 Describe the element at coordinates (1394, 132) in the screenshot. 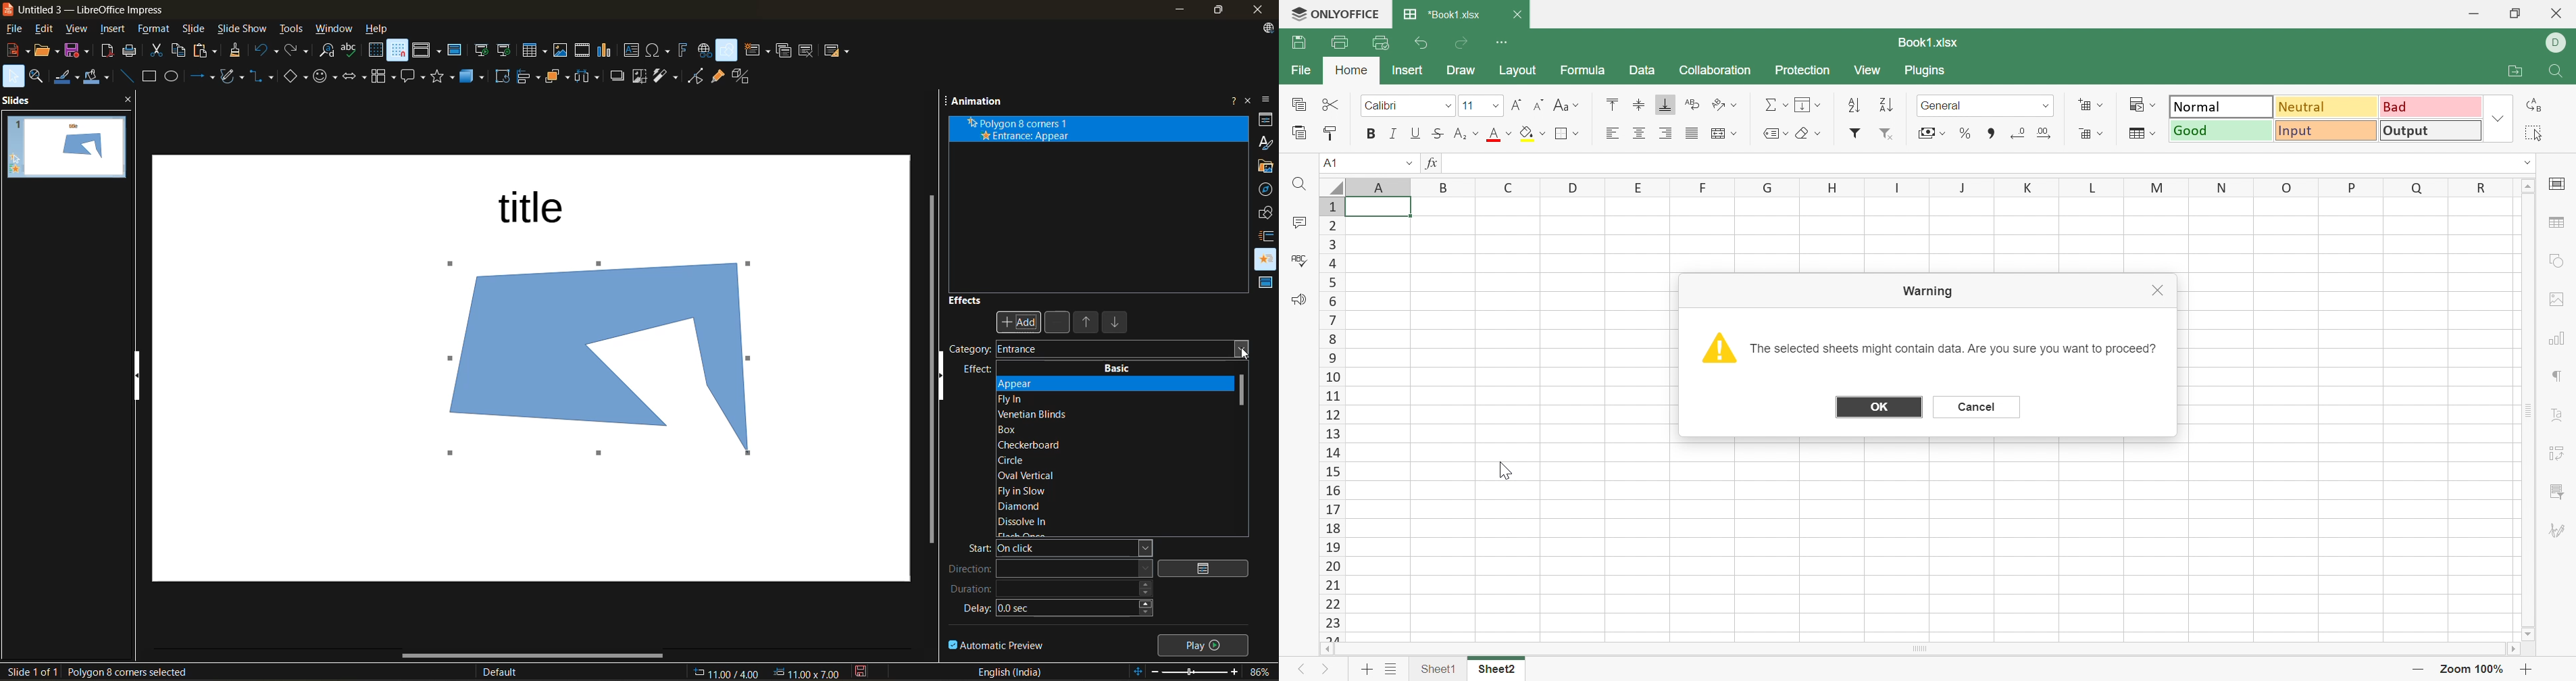

I see `Italic` at that location.